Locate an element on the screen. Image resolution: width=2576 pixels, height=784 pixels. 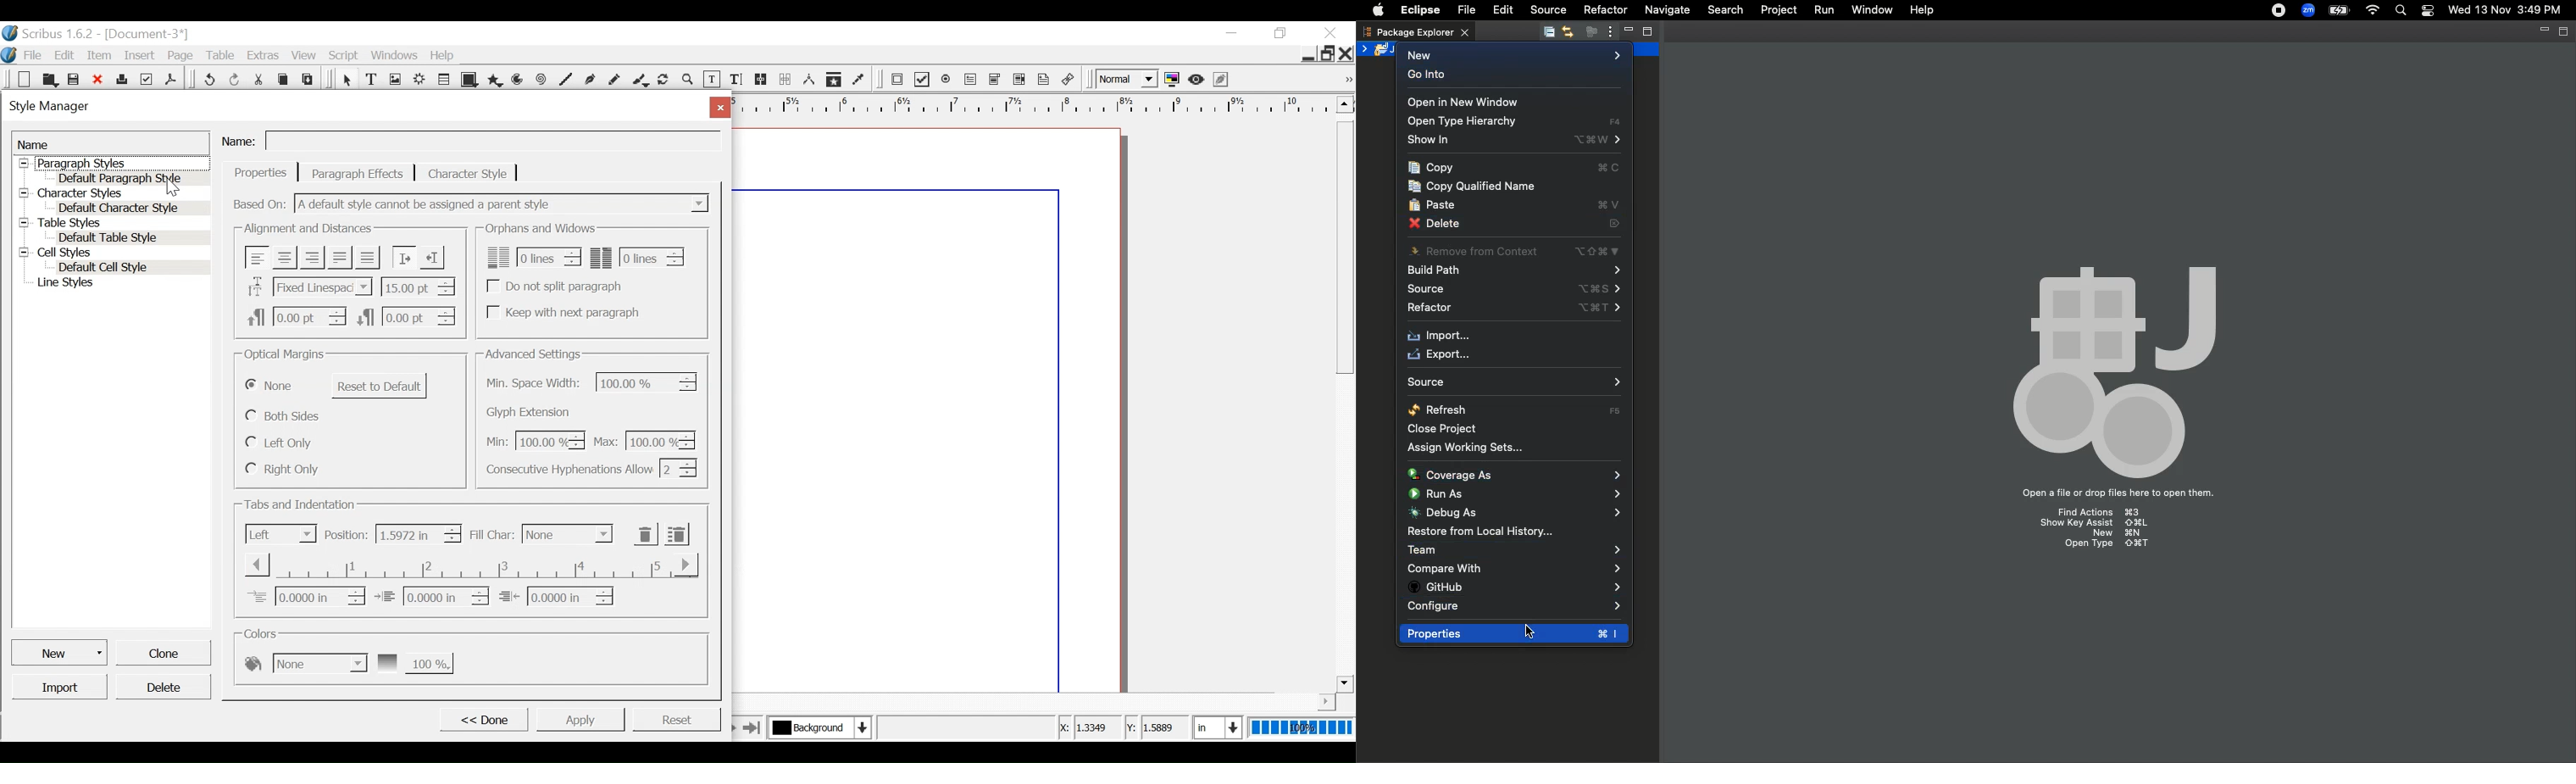
Measurements is located at coordinates (809, 80).